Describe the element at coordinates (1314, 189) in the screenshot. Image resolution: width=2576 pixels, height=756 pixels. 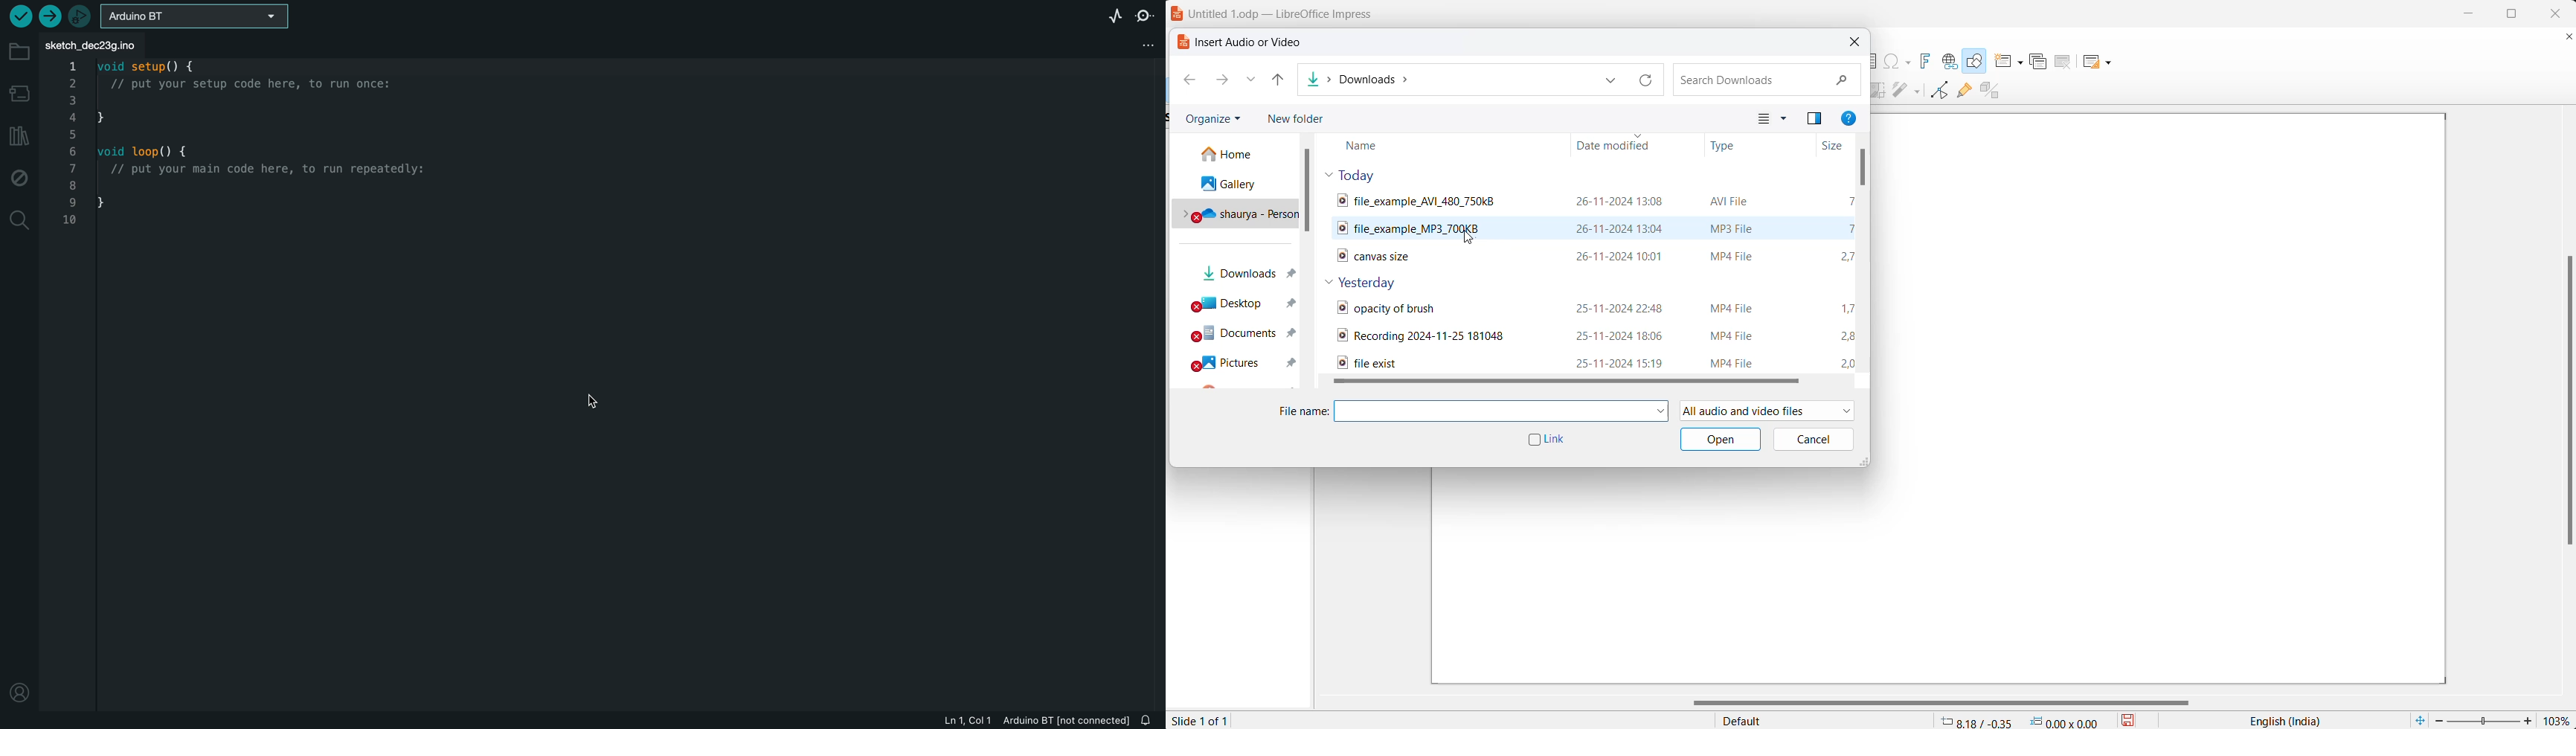
I see `vertical scroll bar` at that location.